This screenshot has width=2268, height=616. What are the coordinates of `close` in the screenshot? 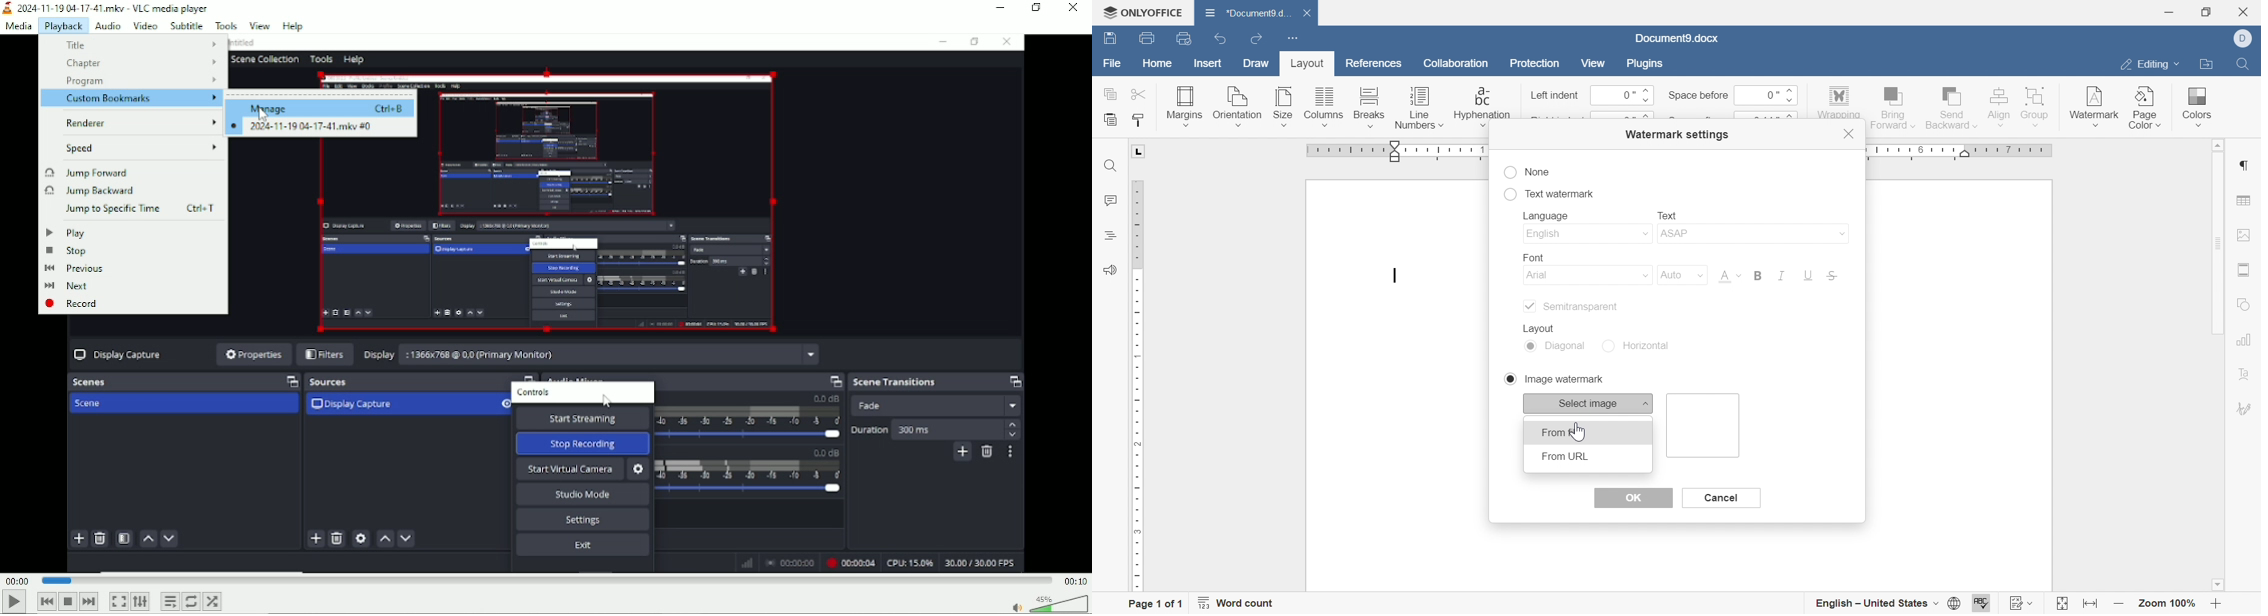 It's located at (2248, 12).